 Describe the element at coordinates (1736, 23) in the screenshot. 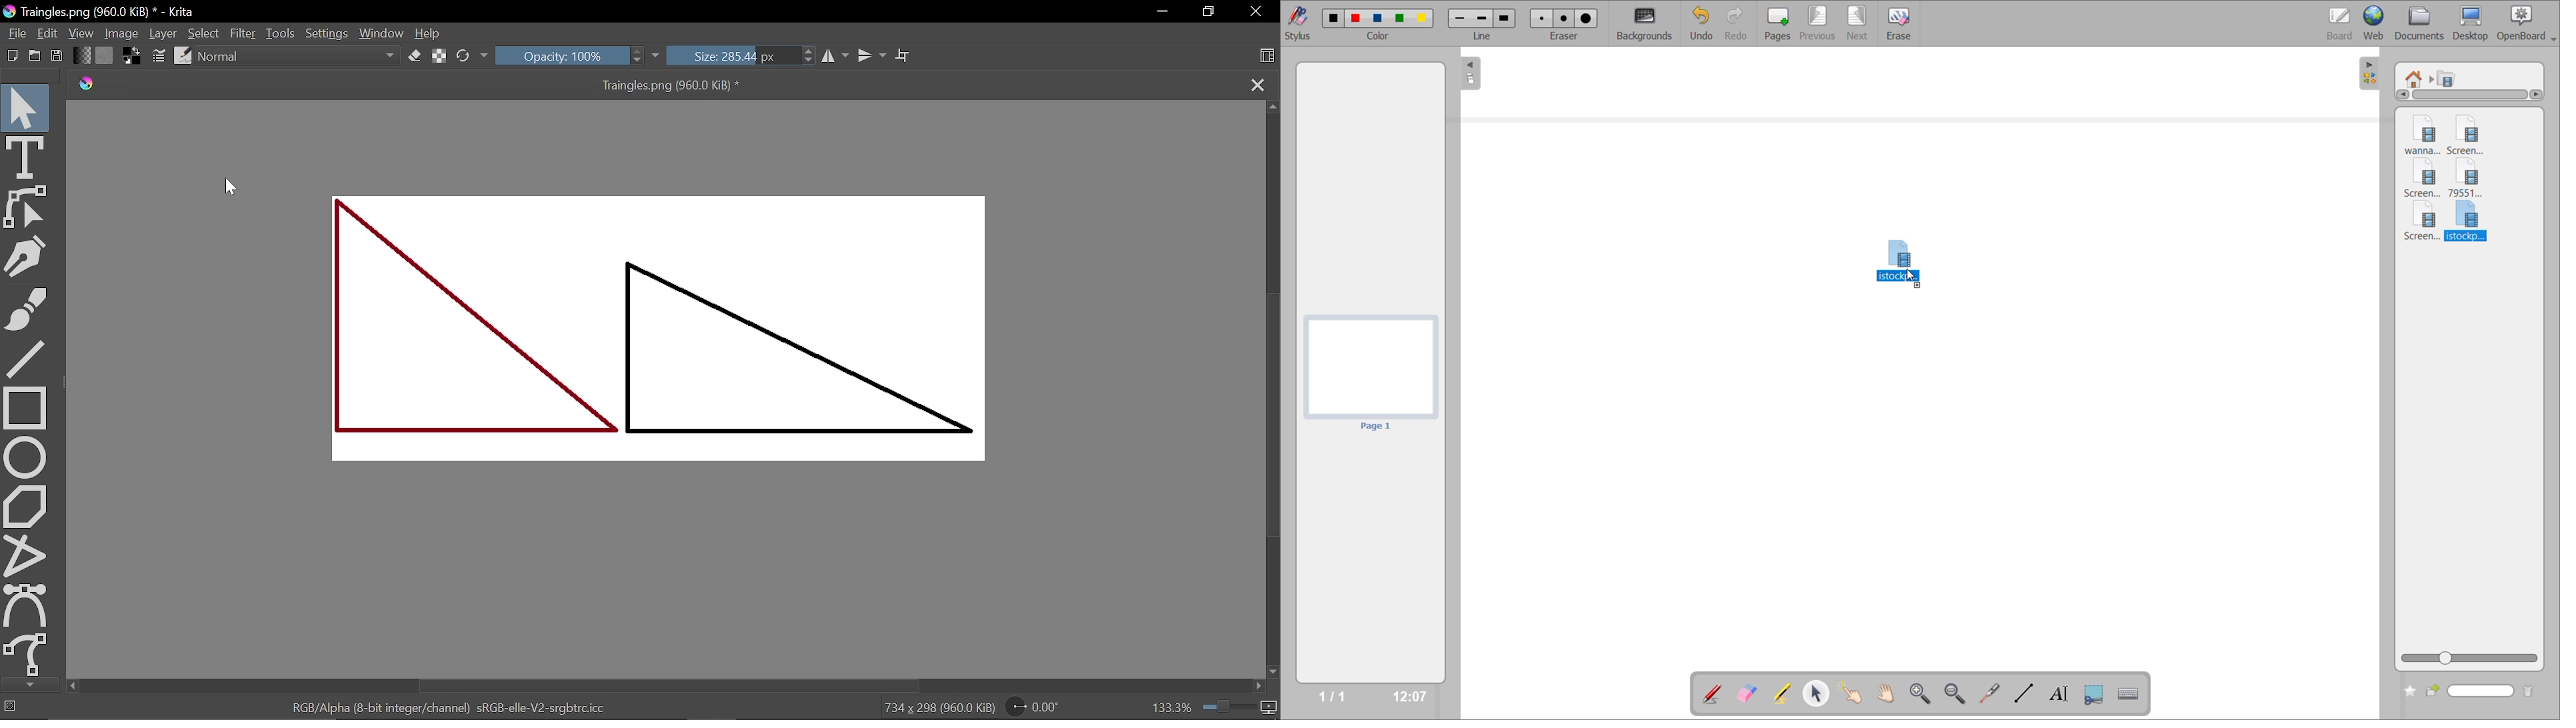

I see `redo` at that location.